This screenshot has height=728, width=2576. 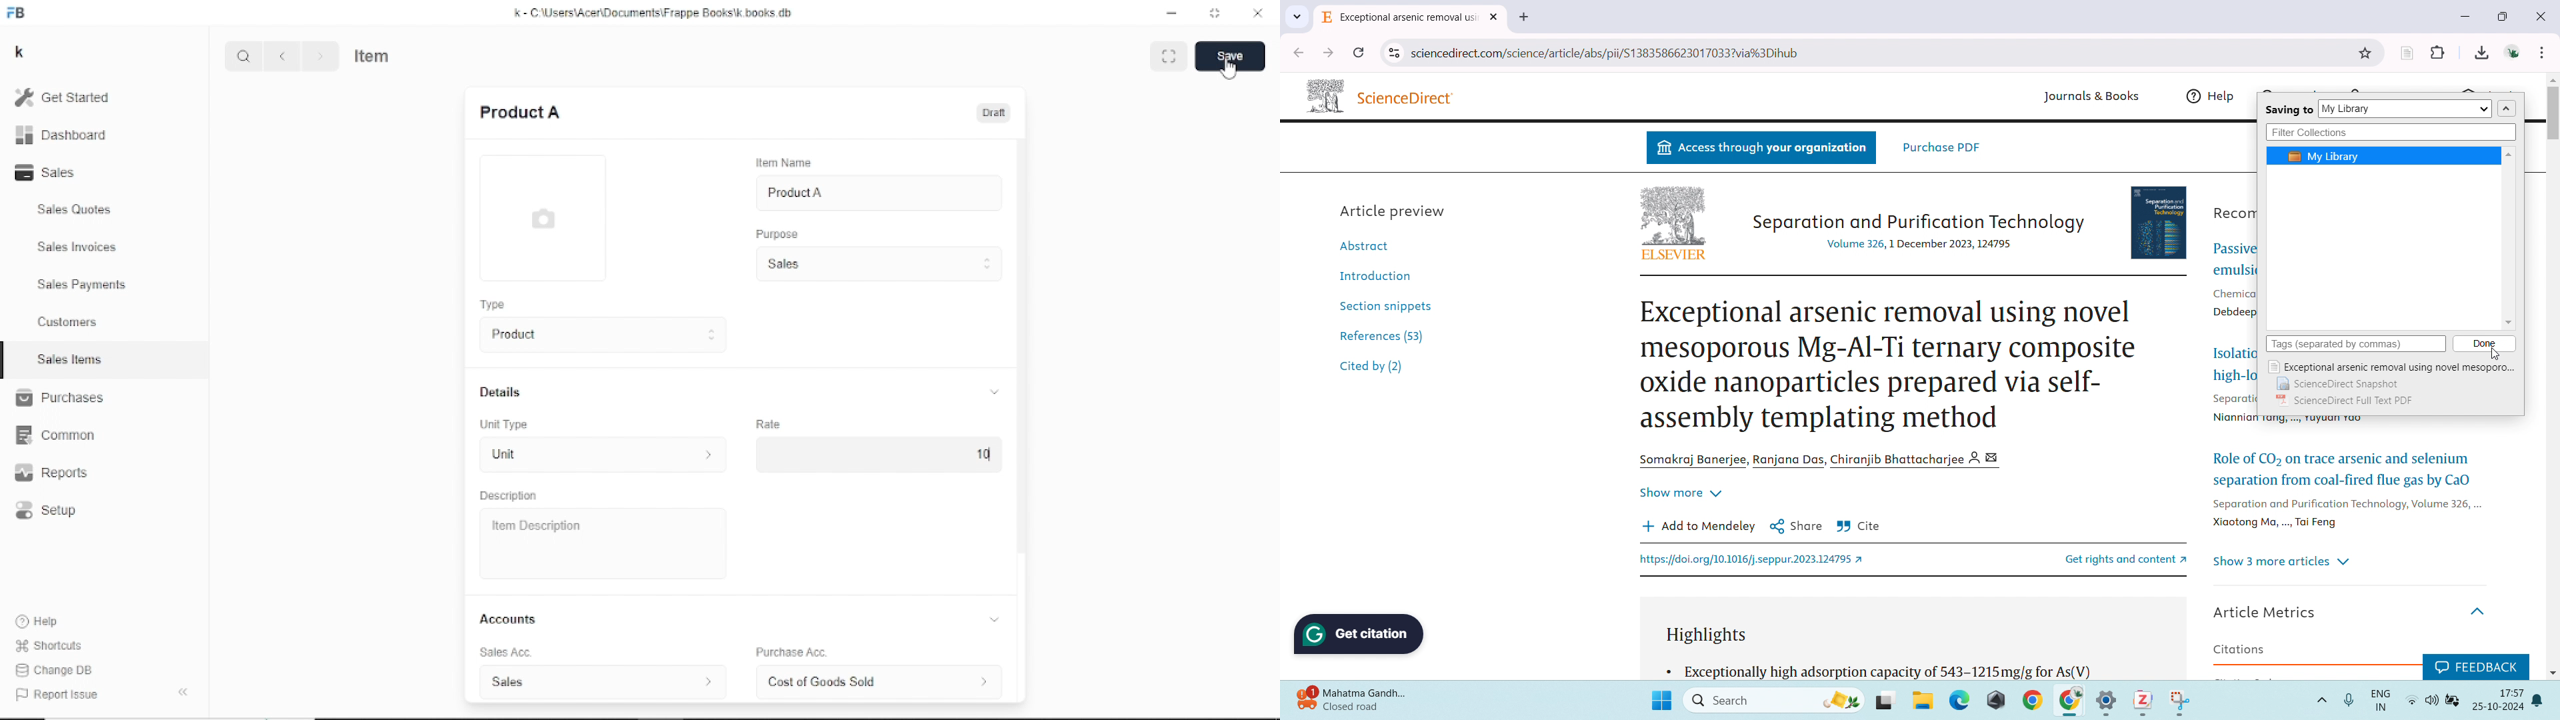 What do you see at coordinates (71, 97) in the screenshot?
I see `Get started` at bounding box center [71, 97].